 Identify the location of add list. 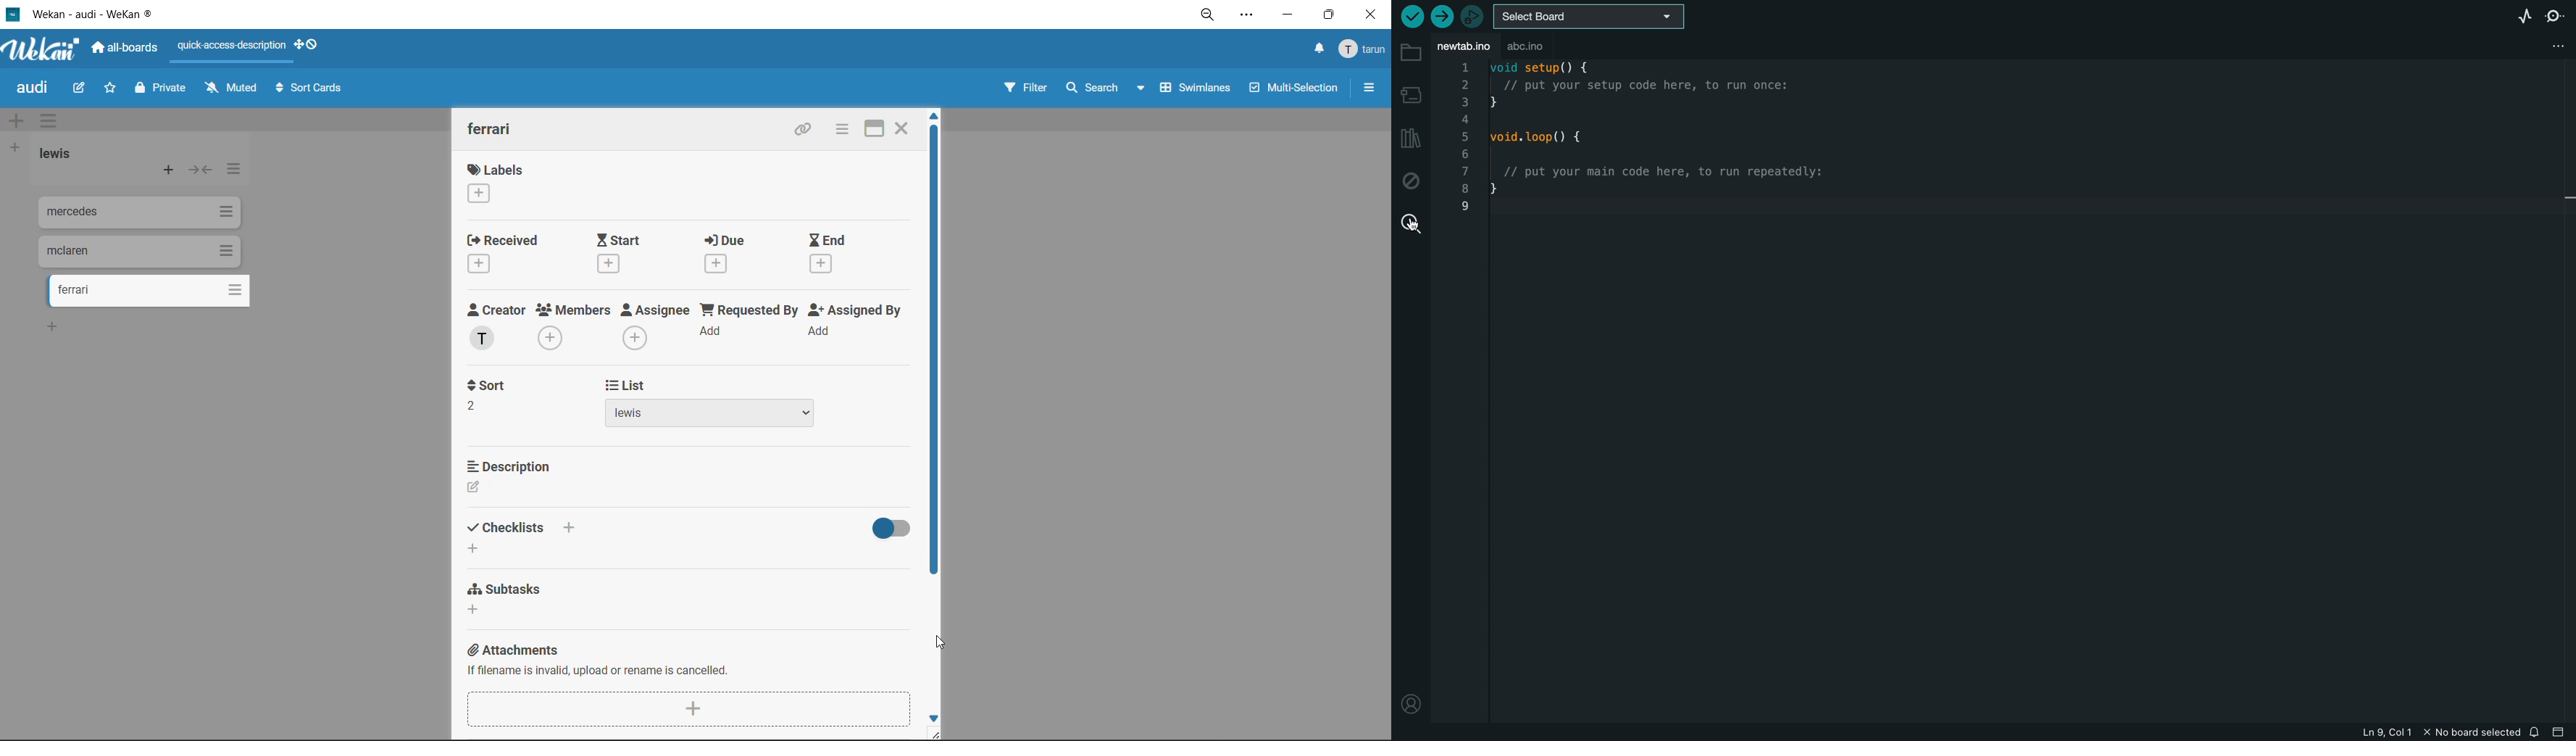
(16, 150).